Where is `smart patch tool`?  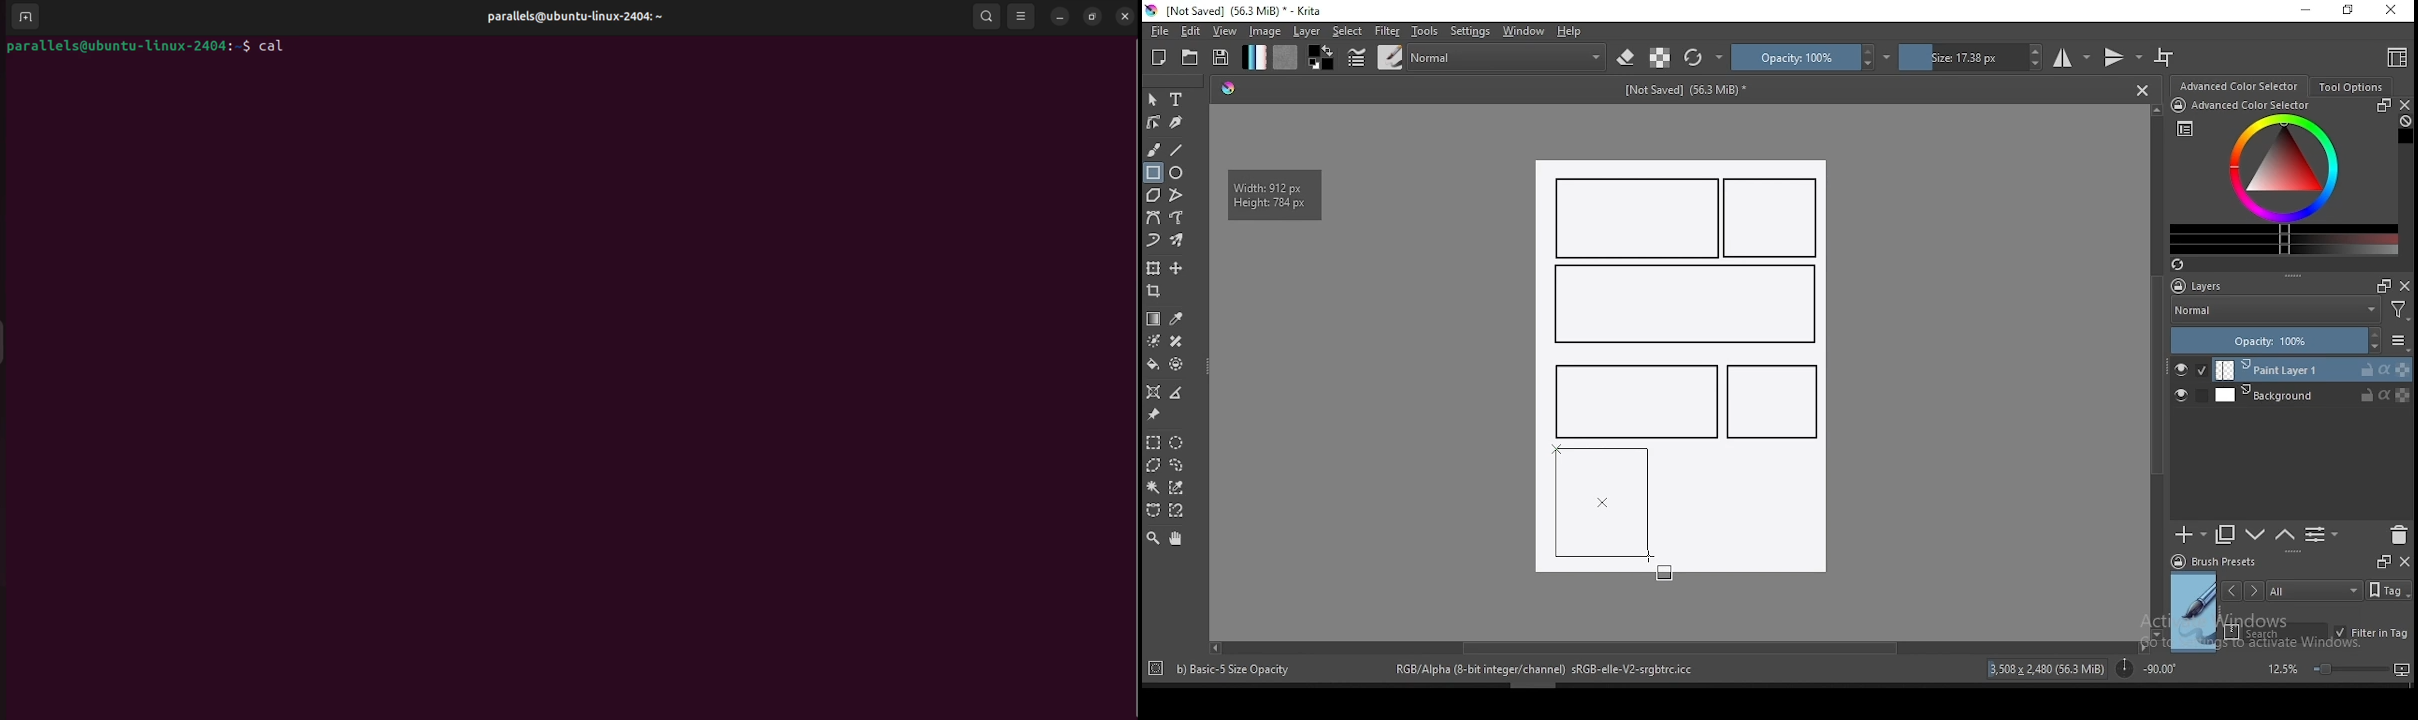 smart patch tool is located at coordinates (1176, 341).